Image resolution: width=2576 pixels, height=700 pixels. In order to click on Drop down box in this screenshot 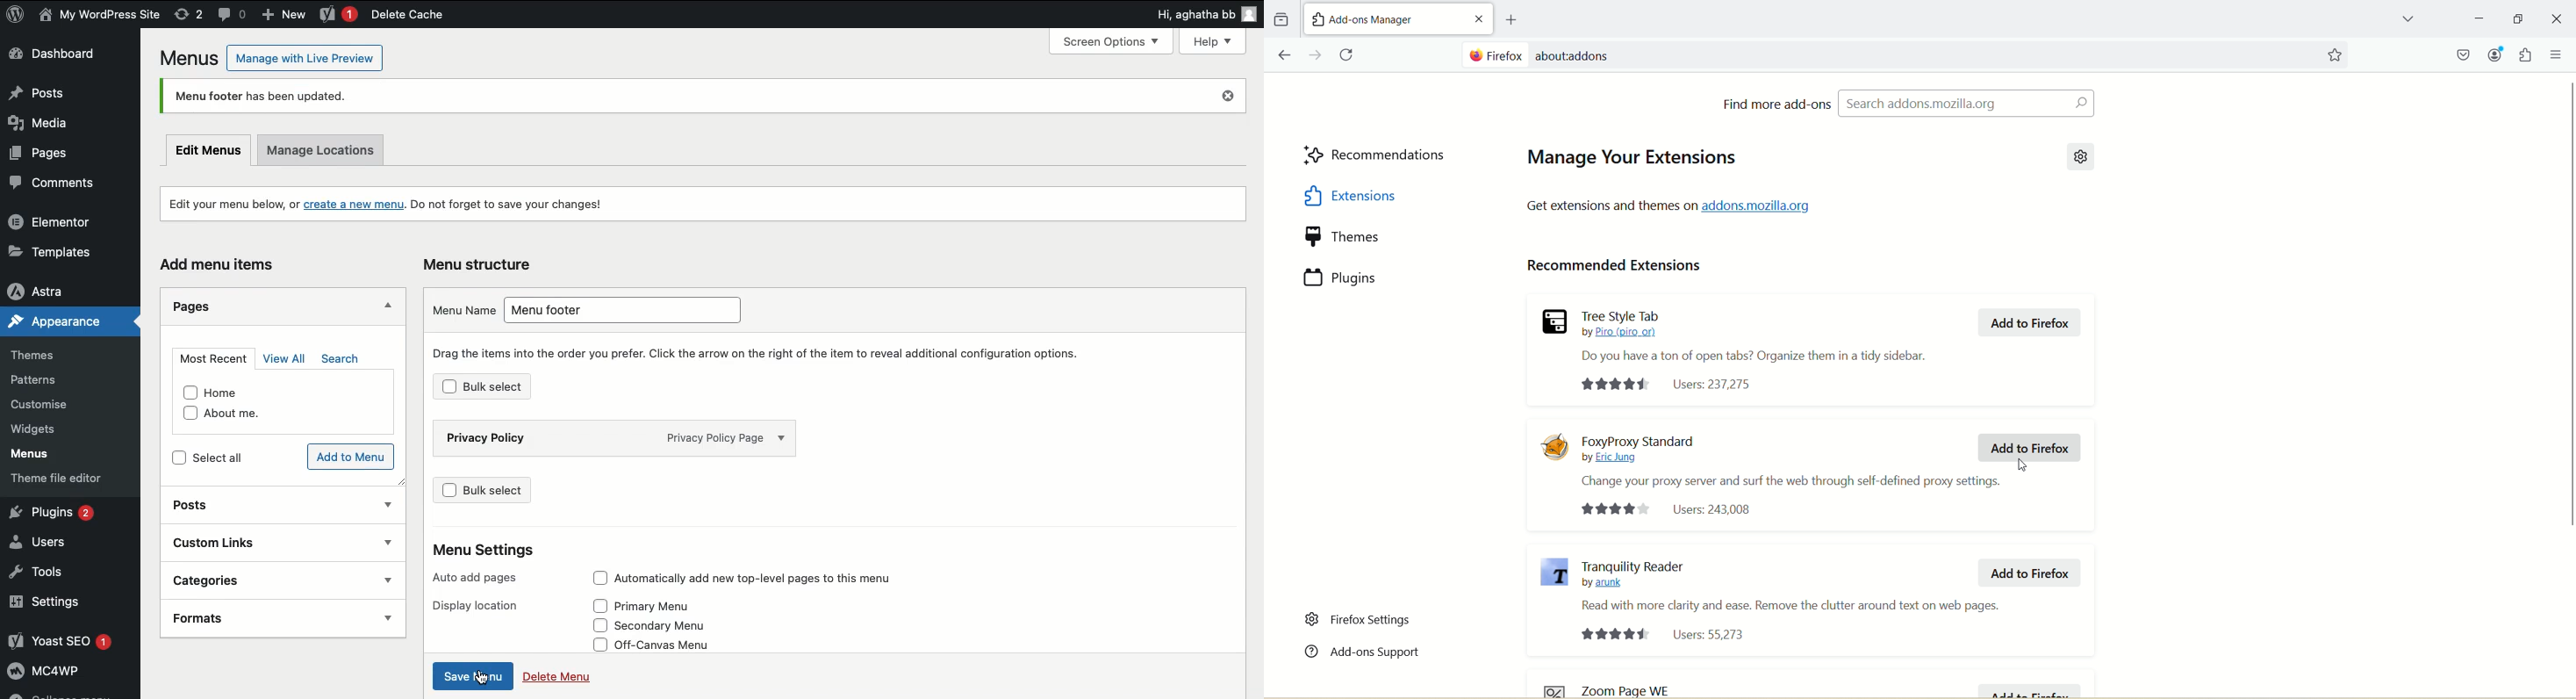, I will do `click(2408, 21)`.